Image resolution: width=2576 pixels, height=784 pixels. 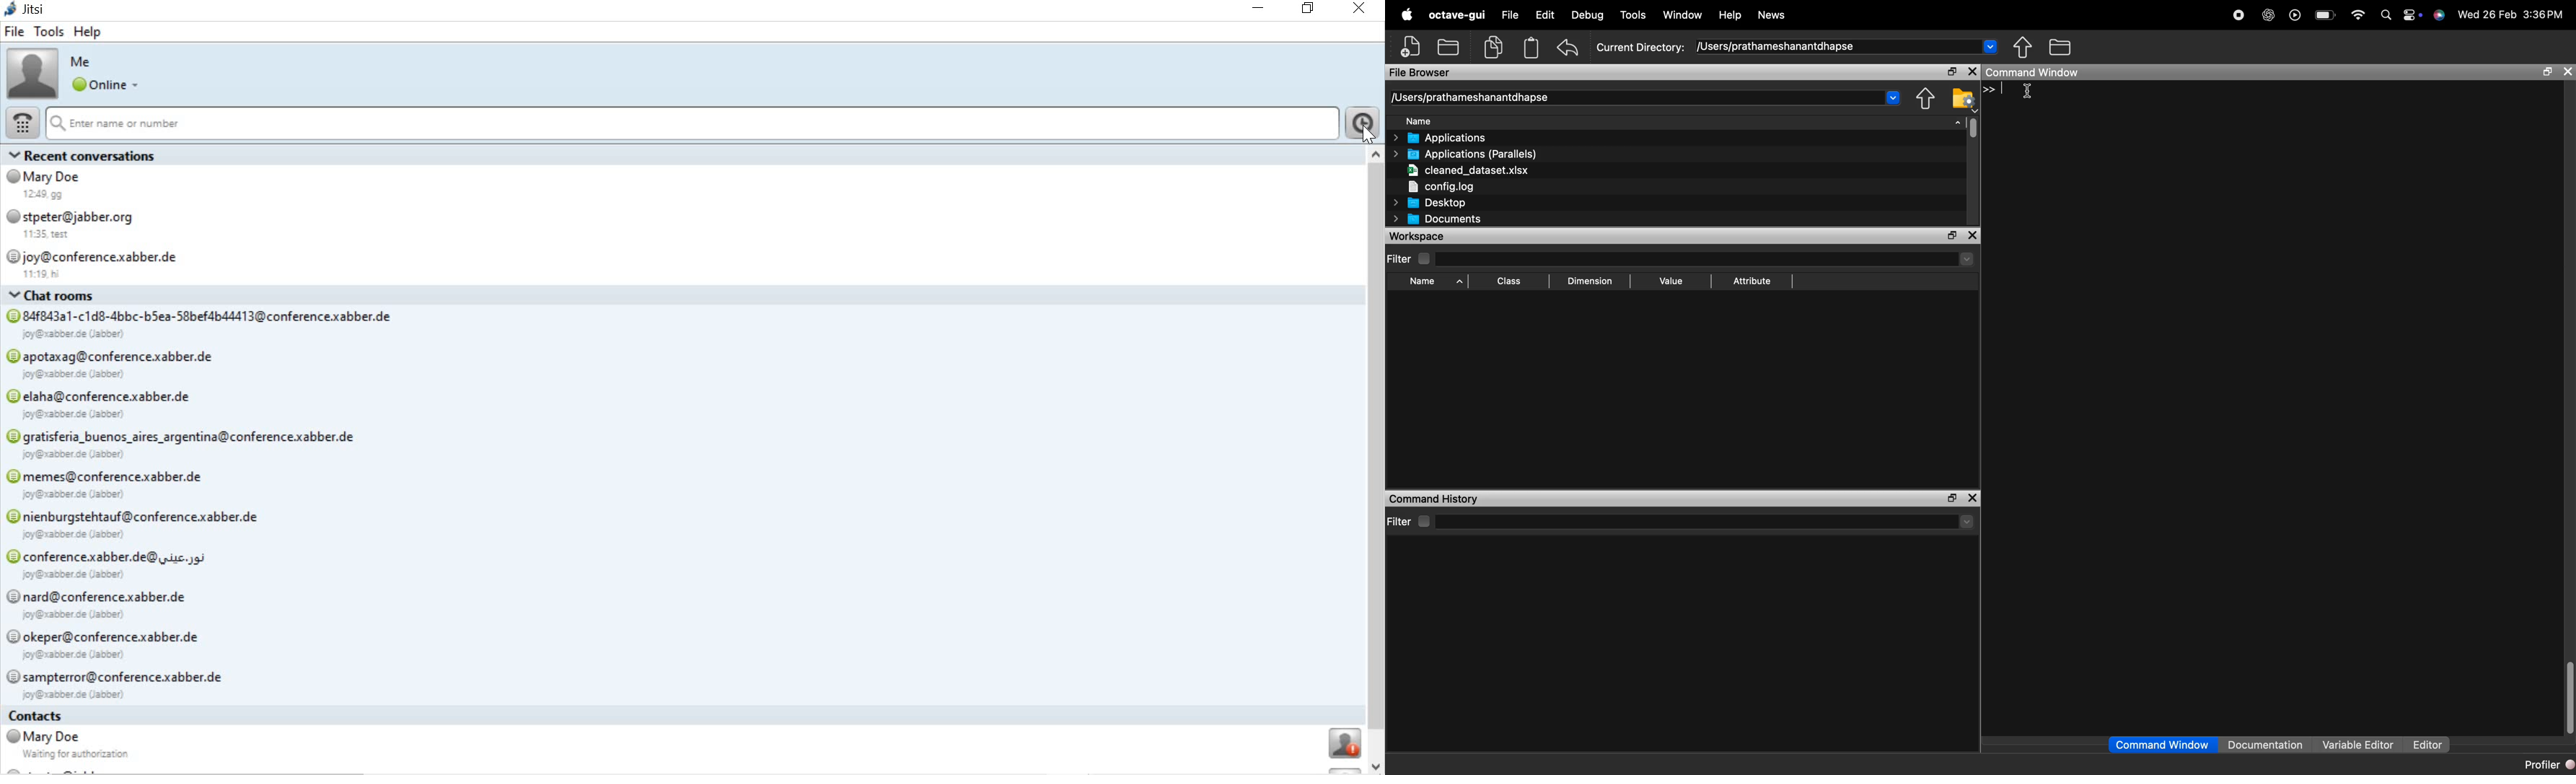 I want to click on system name, so click(x=26, y=10).